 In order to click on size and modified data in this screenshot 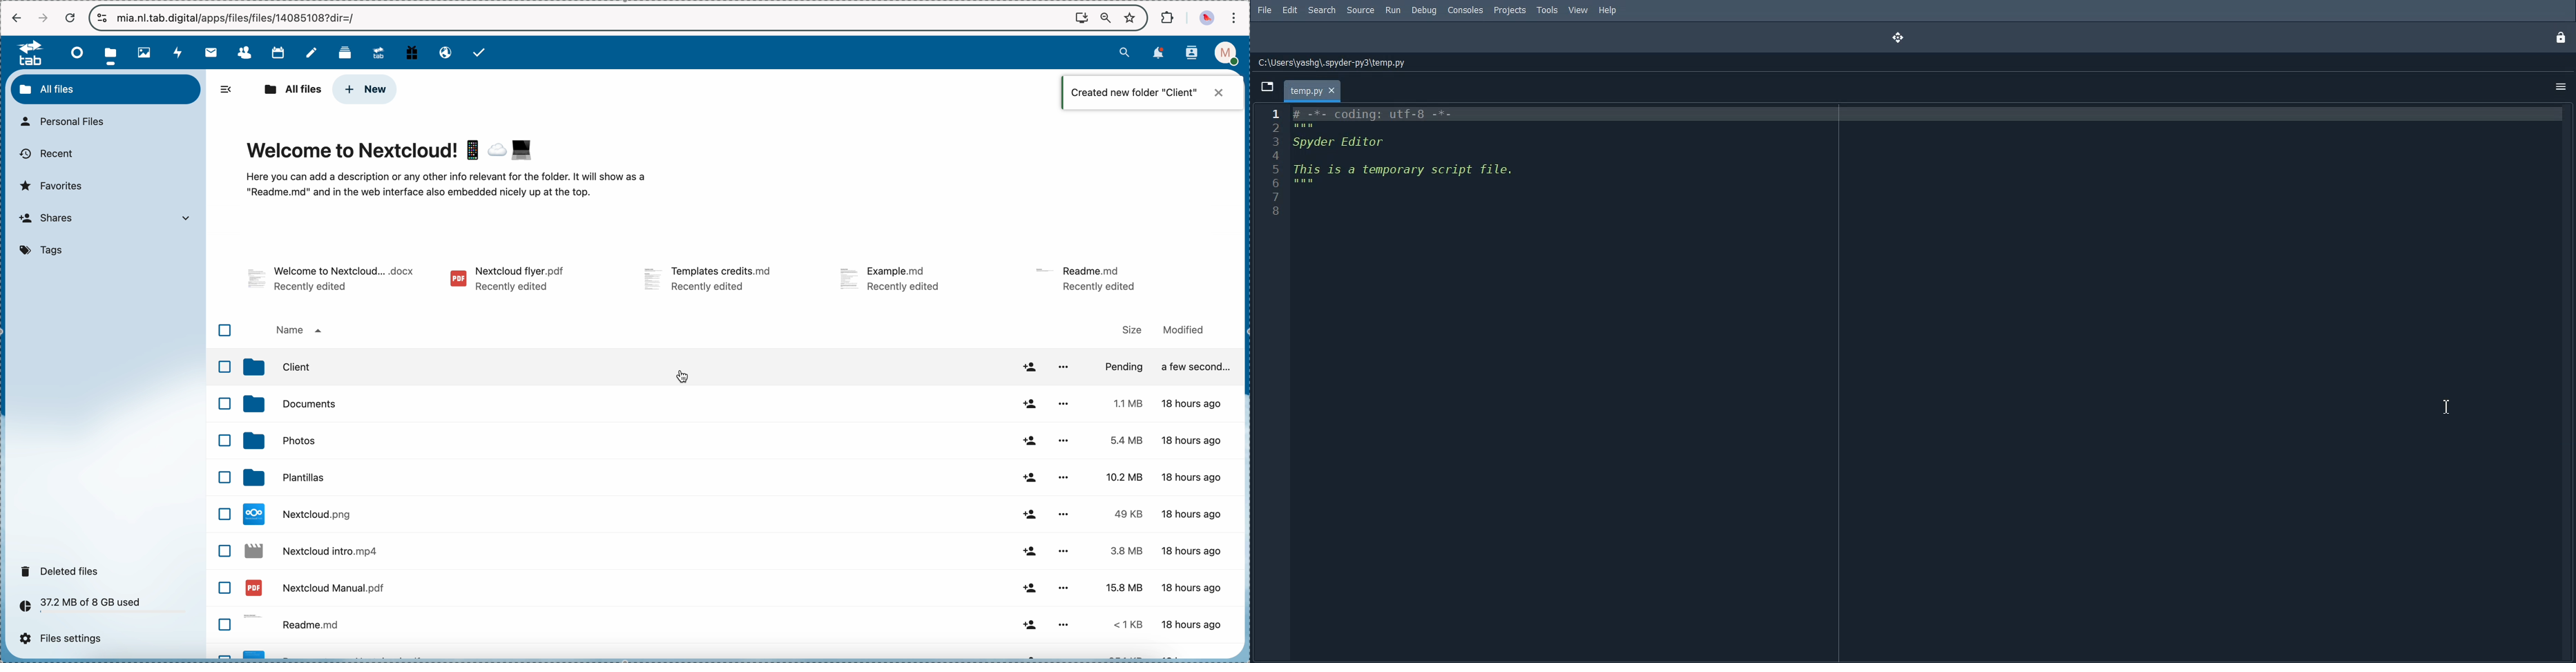, I will do `click(1169, 497)`.